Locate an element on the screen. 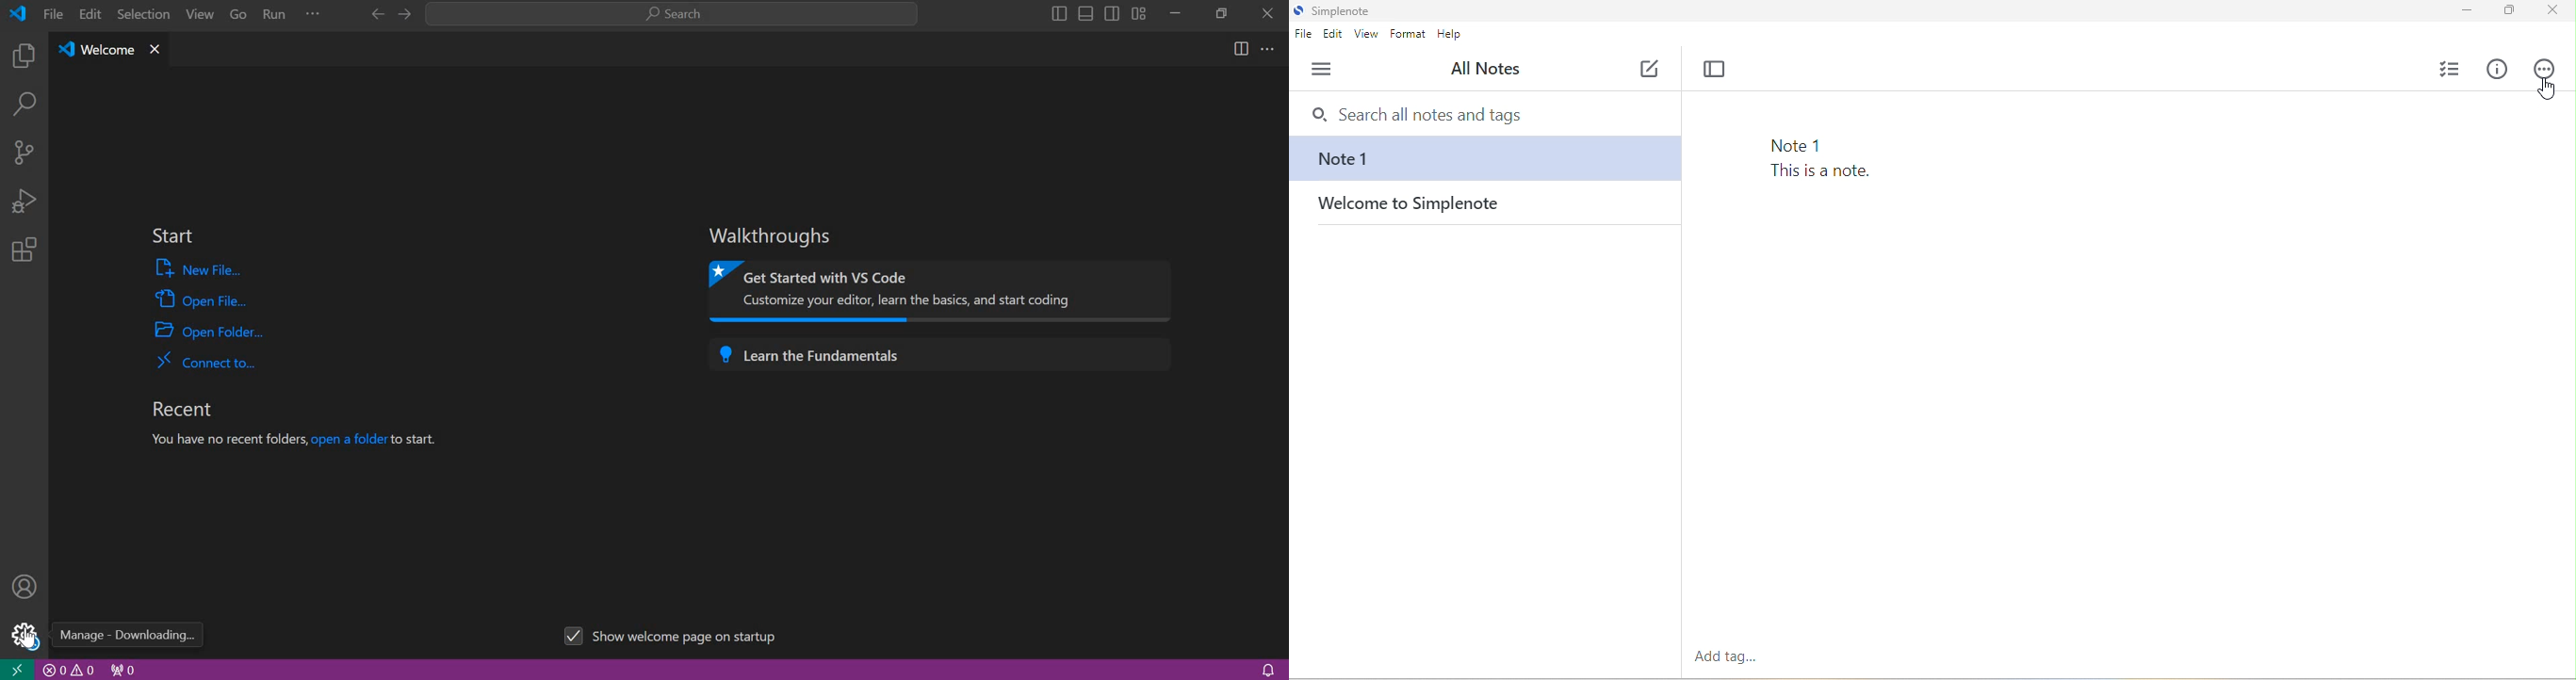 The height and width of the screenshot is (700, 2576). add tag is located at coordinates (1729, 654).